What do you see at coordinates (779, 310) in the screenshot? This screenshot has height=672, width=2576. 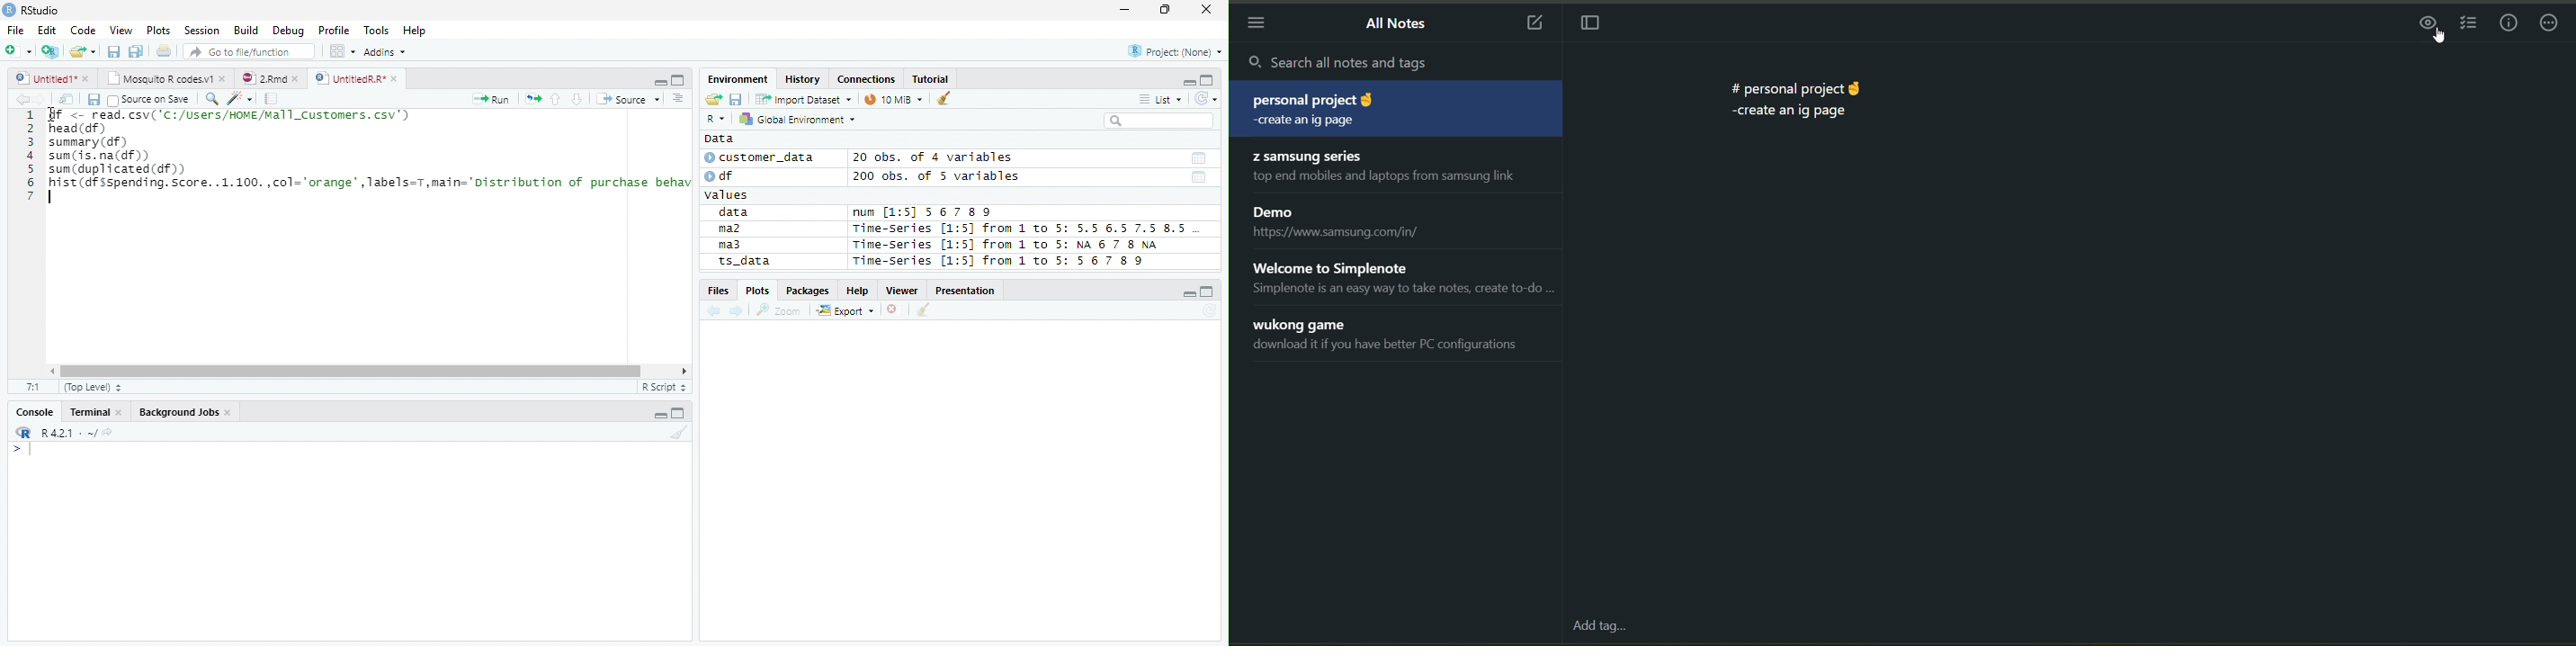 I see `Zoom` at bounding box center [779, 310].